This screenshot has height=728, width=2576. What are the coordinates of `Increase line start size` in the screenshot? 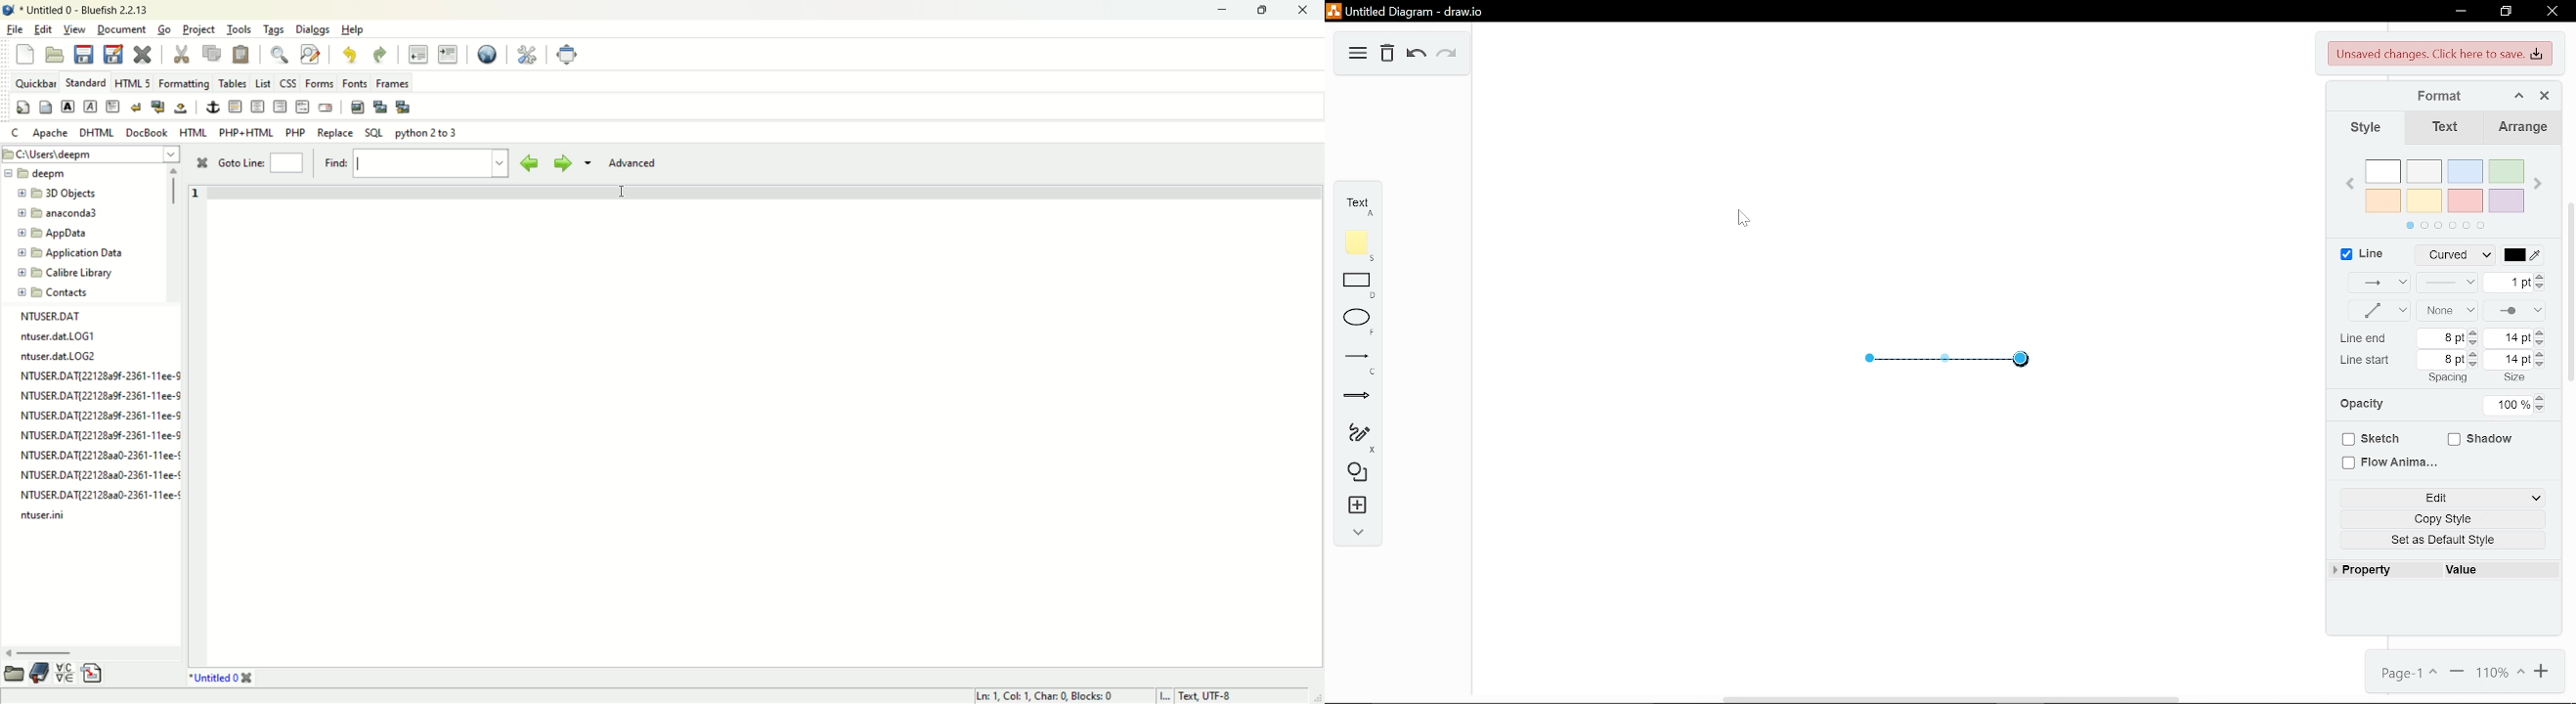 It's located at (2542, 353).